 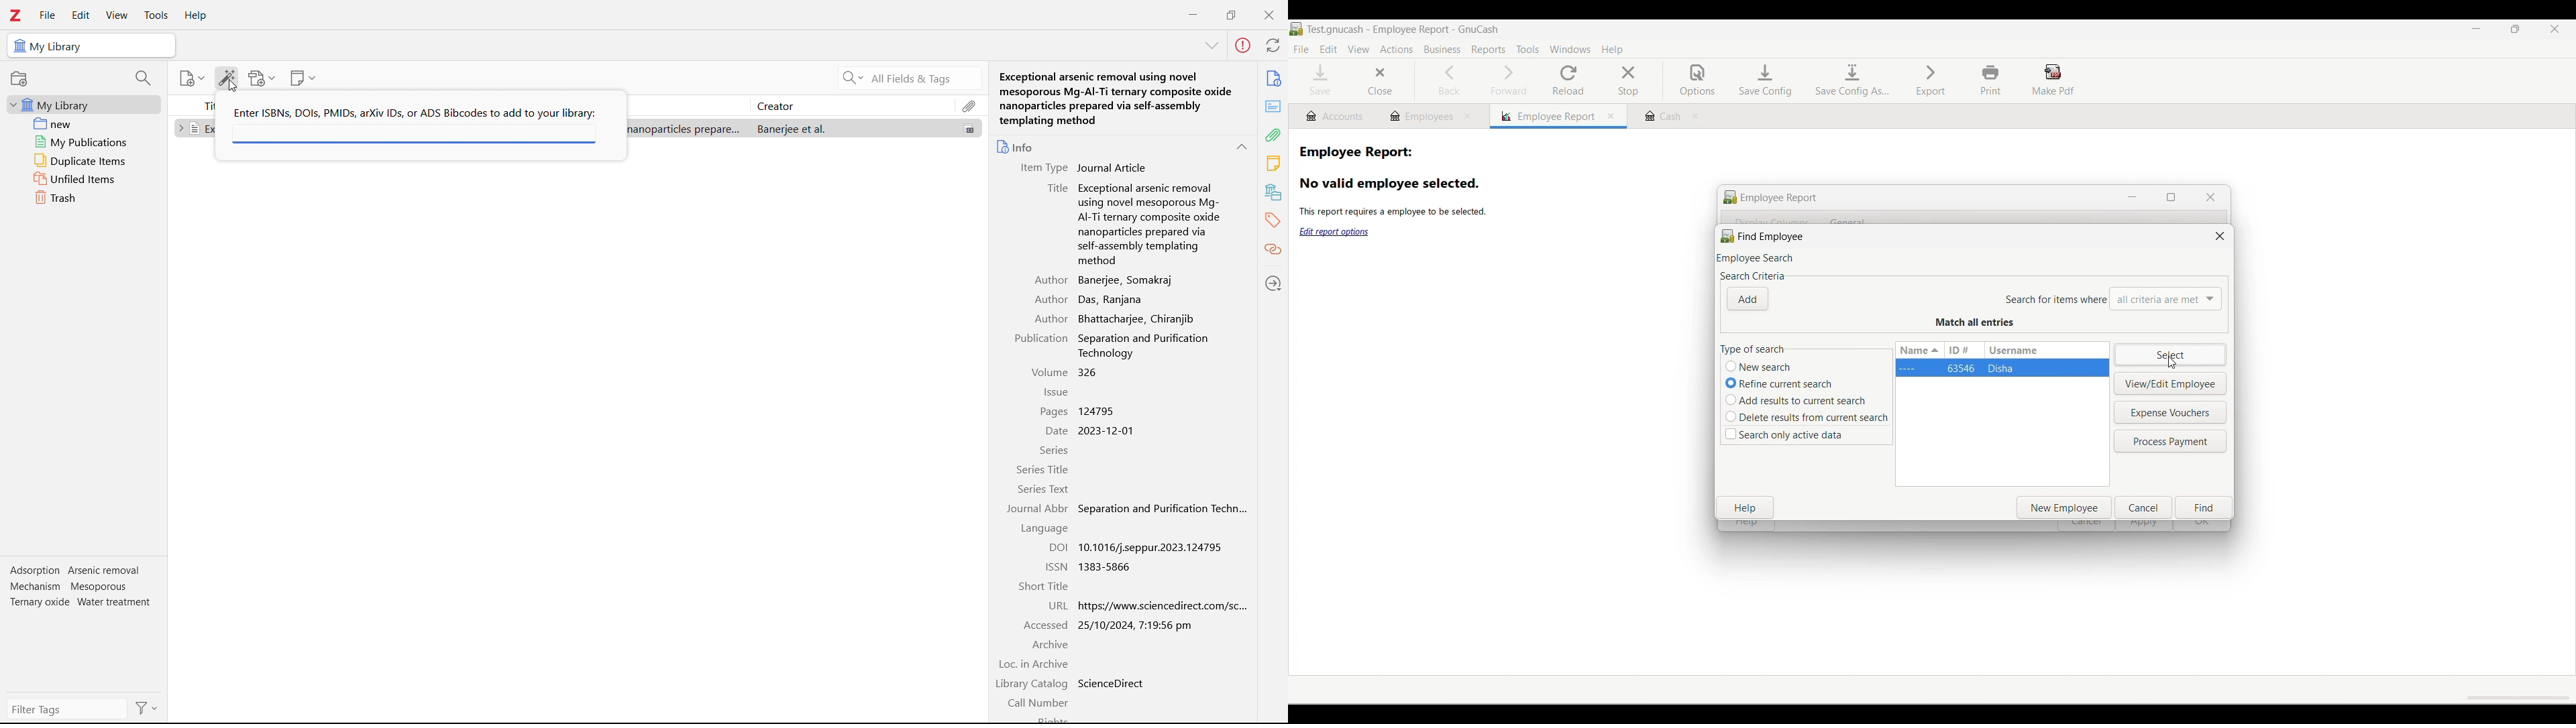 I want to click on Series text, so click(x=1043, y=490).